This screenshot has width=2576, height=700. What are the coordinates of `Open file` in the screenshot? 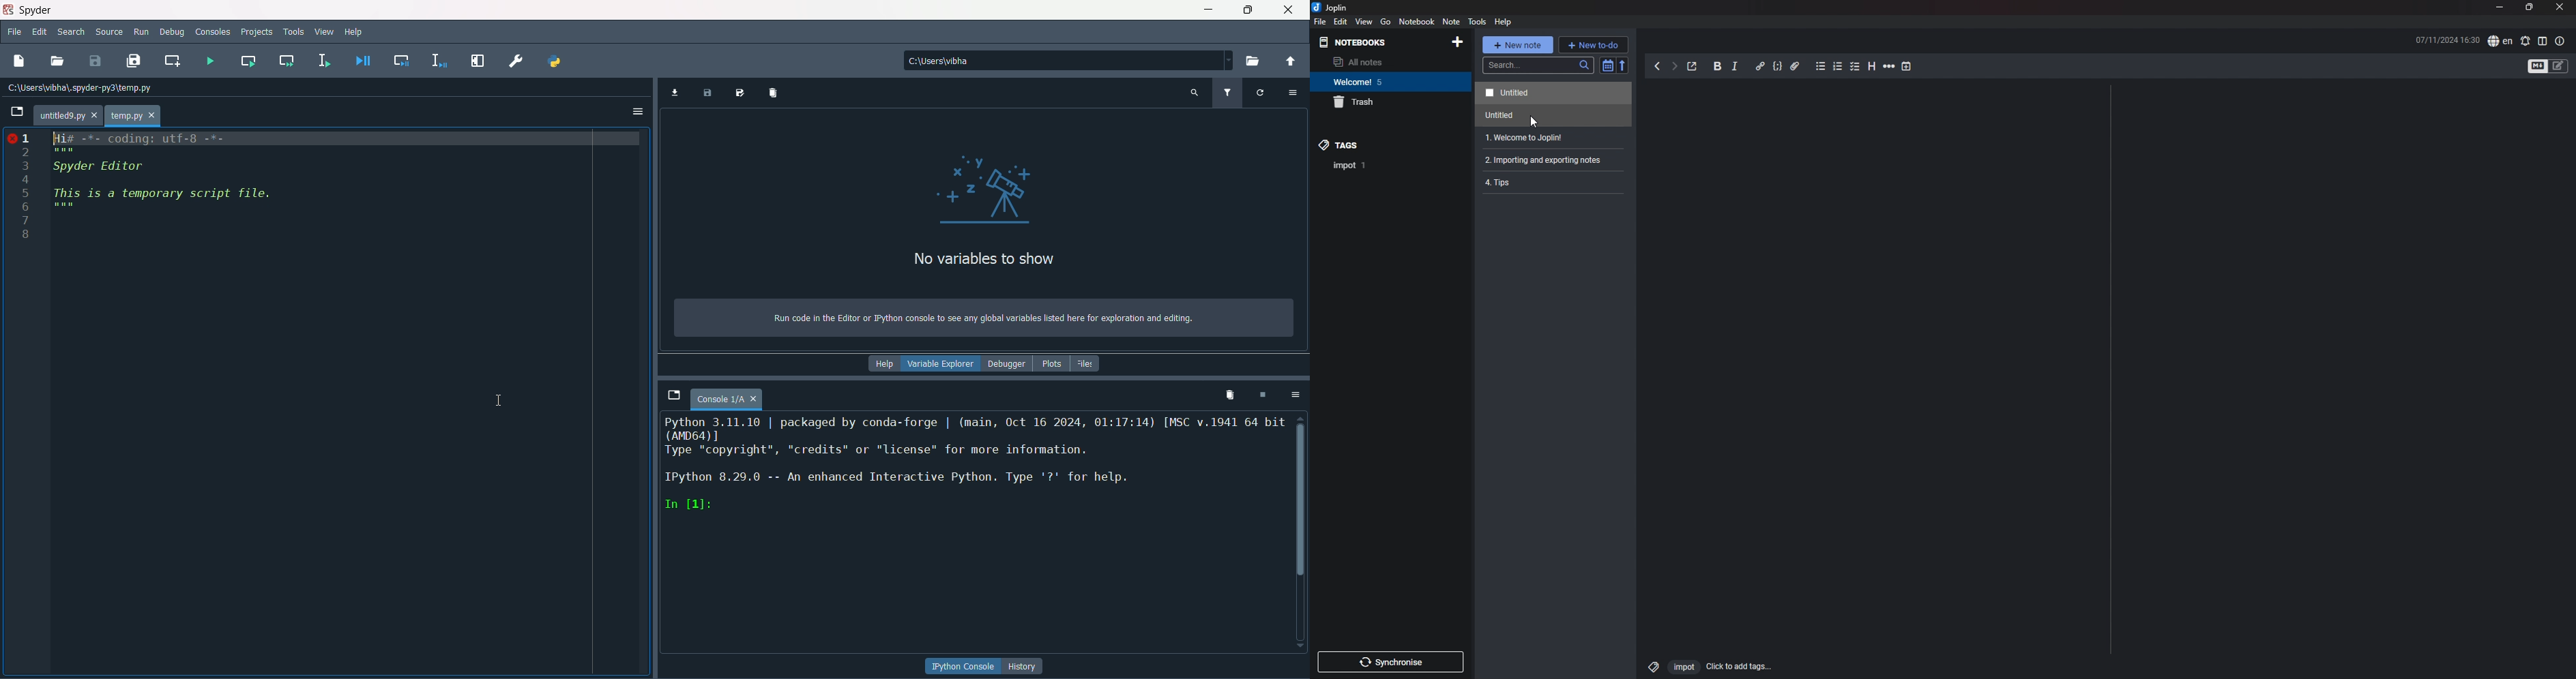 It's located at (16, 113).